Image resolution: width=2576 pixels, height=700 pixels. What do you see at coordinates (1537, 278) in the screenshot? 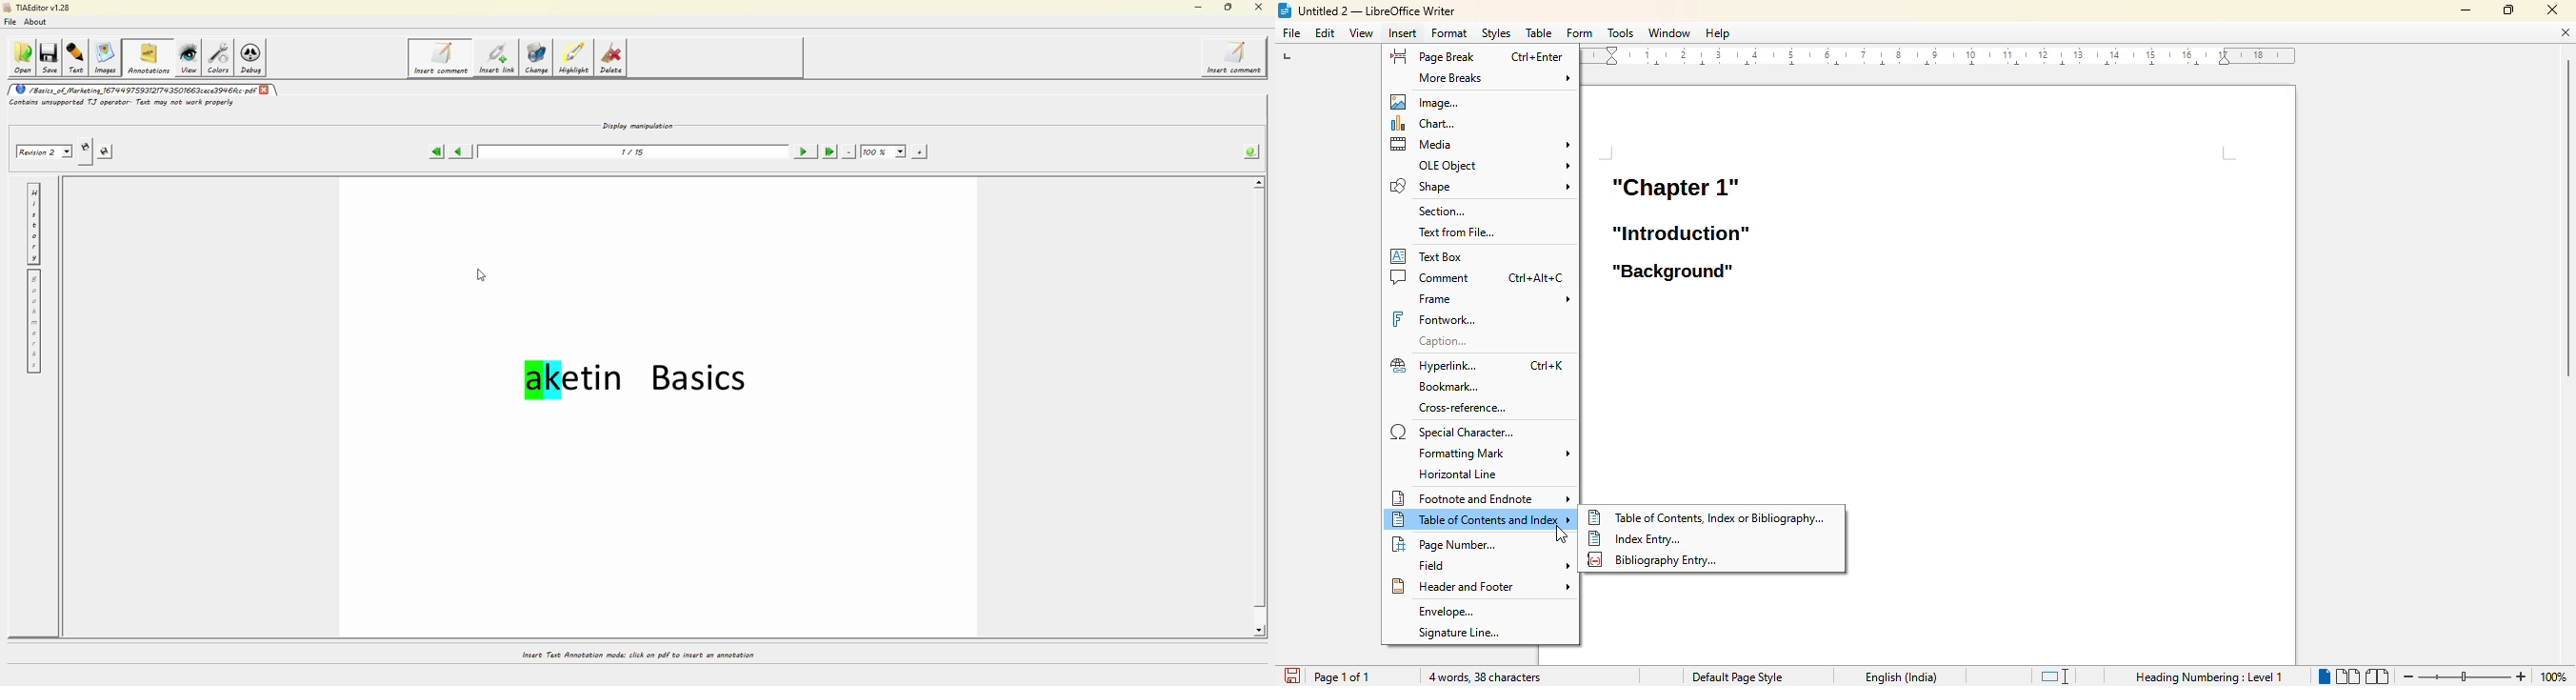
I see `shortcut for comment` at bounding box center [1537, 278].